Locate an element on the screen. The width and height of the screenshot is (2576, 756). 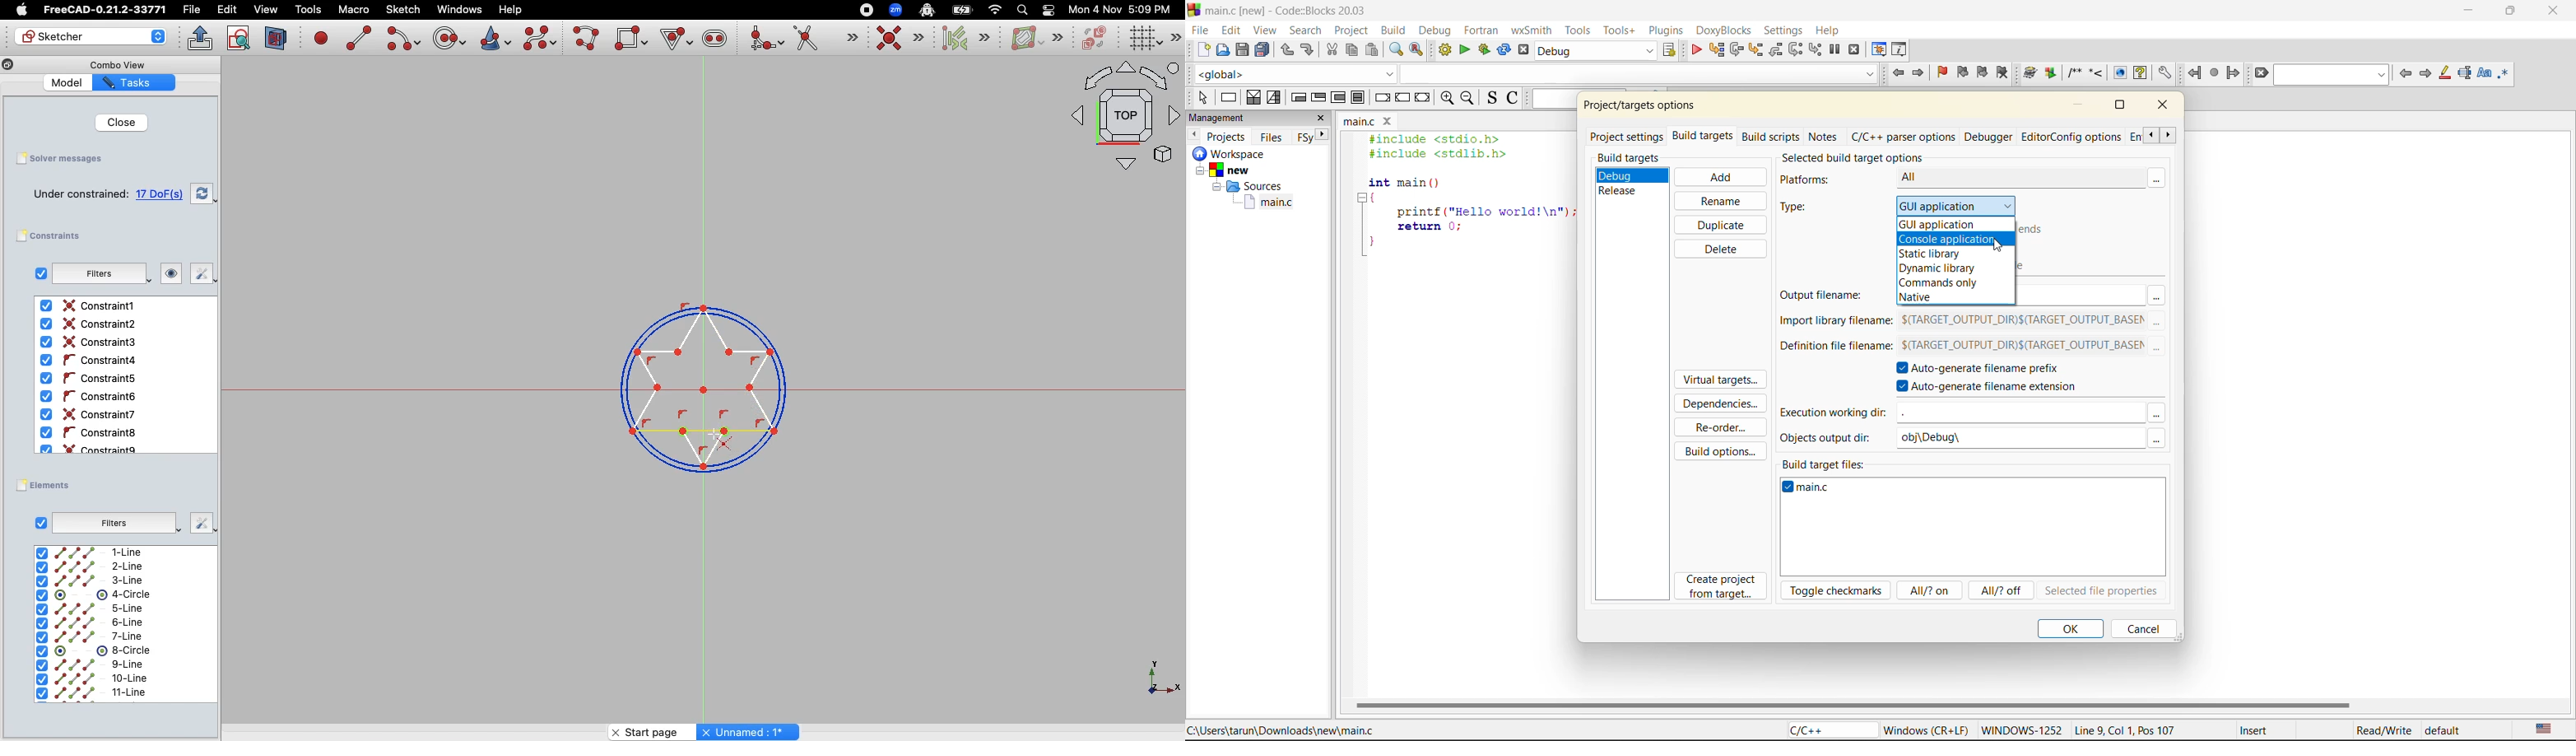
dynamic library is located at coordinates (1939, 268).